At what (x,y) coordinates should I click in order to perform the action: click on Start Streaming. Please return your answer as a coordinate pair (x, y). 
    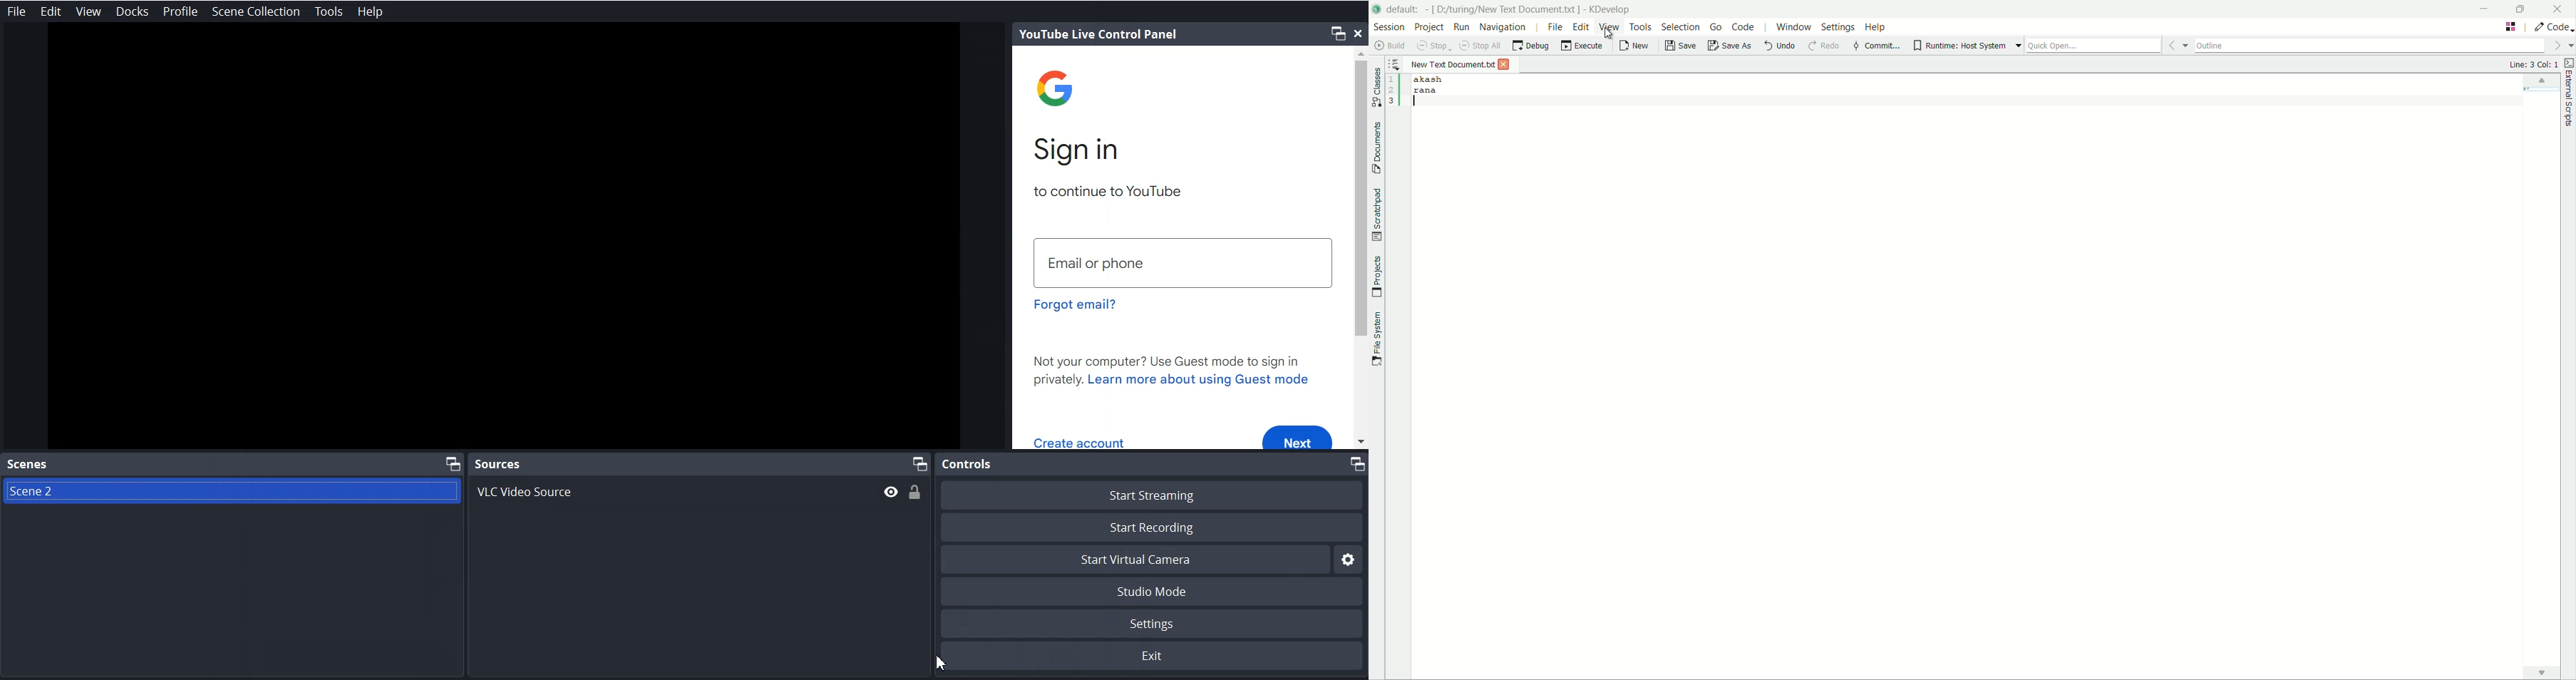
    Looking at the image, I should click on (1154, 494).